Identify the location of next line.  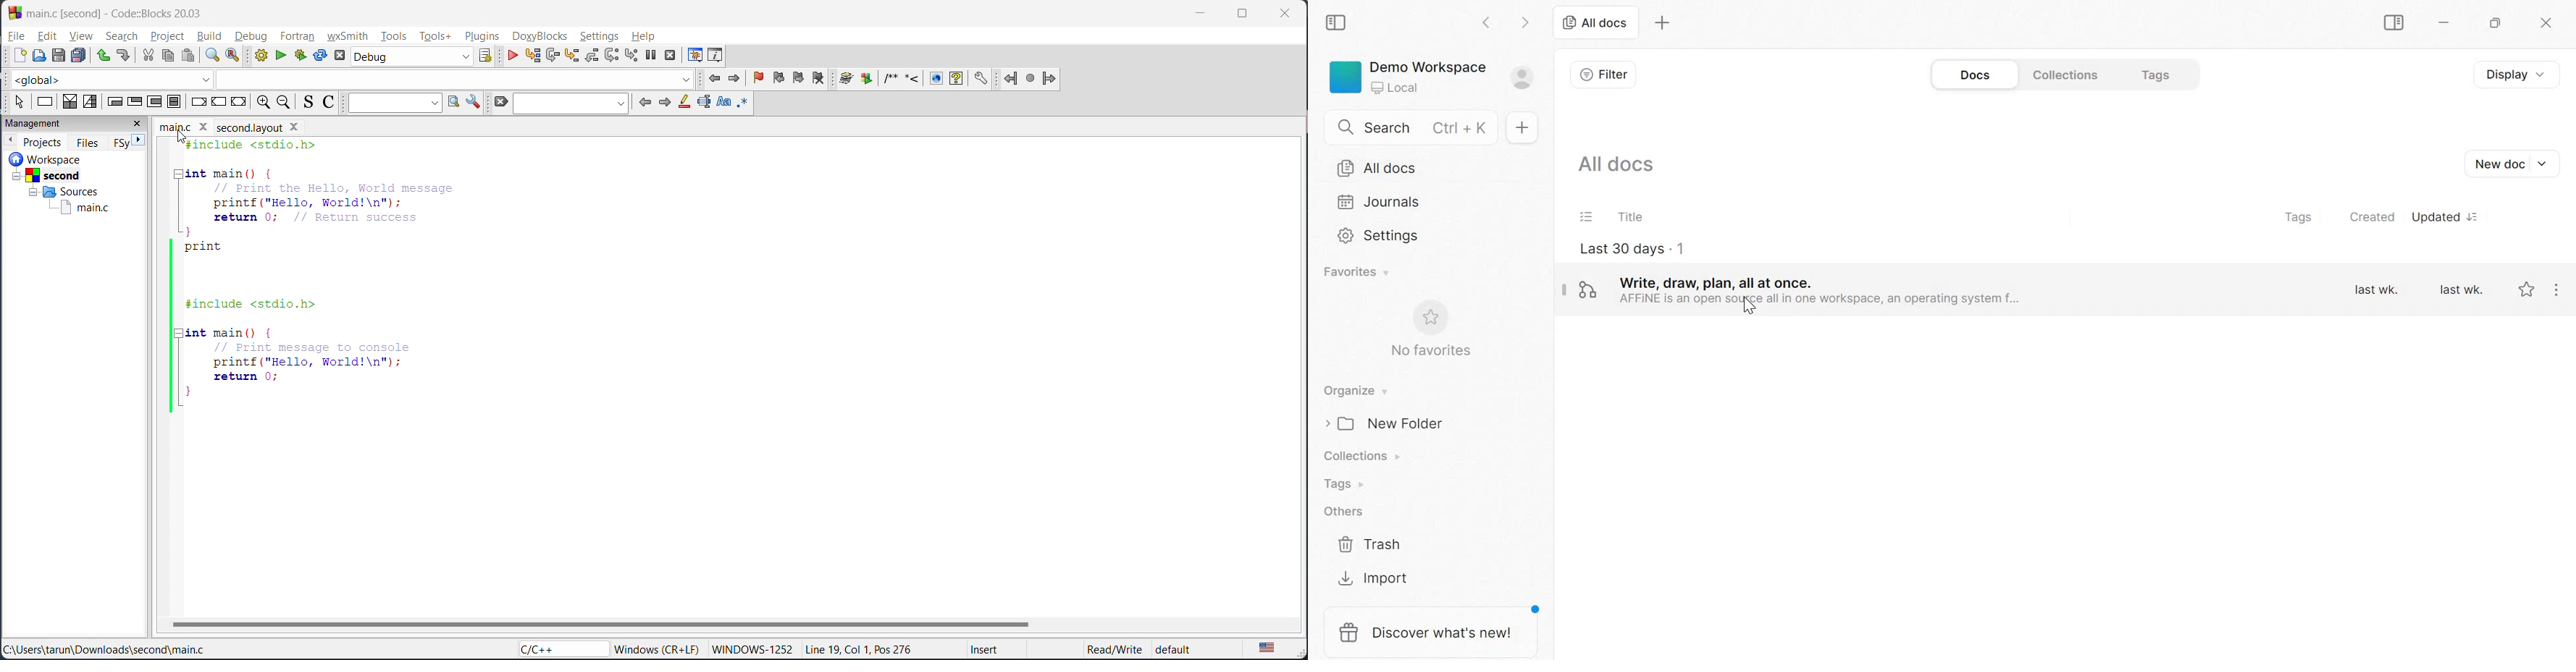
(553, 56).